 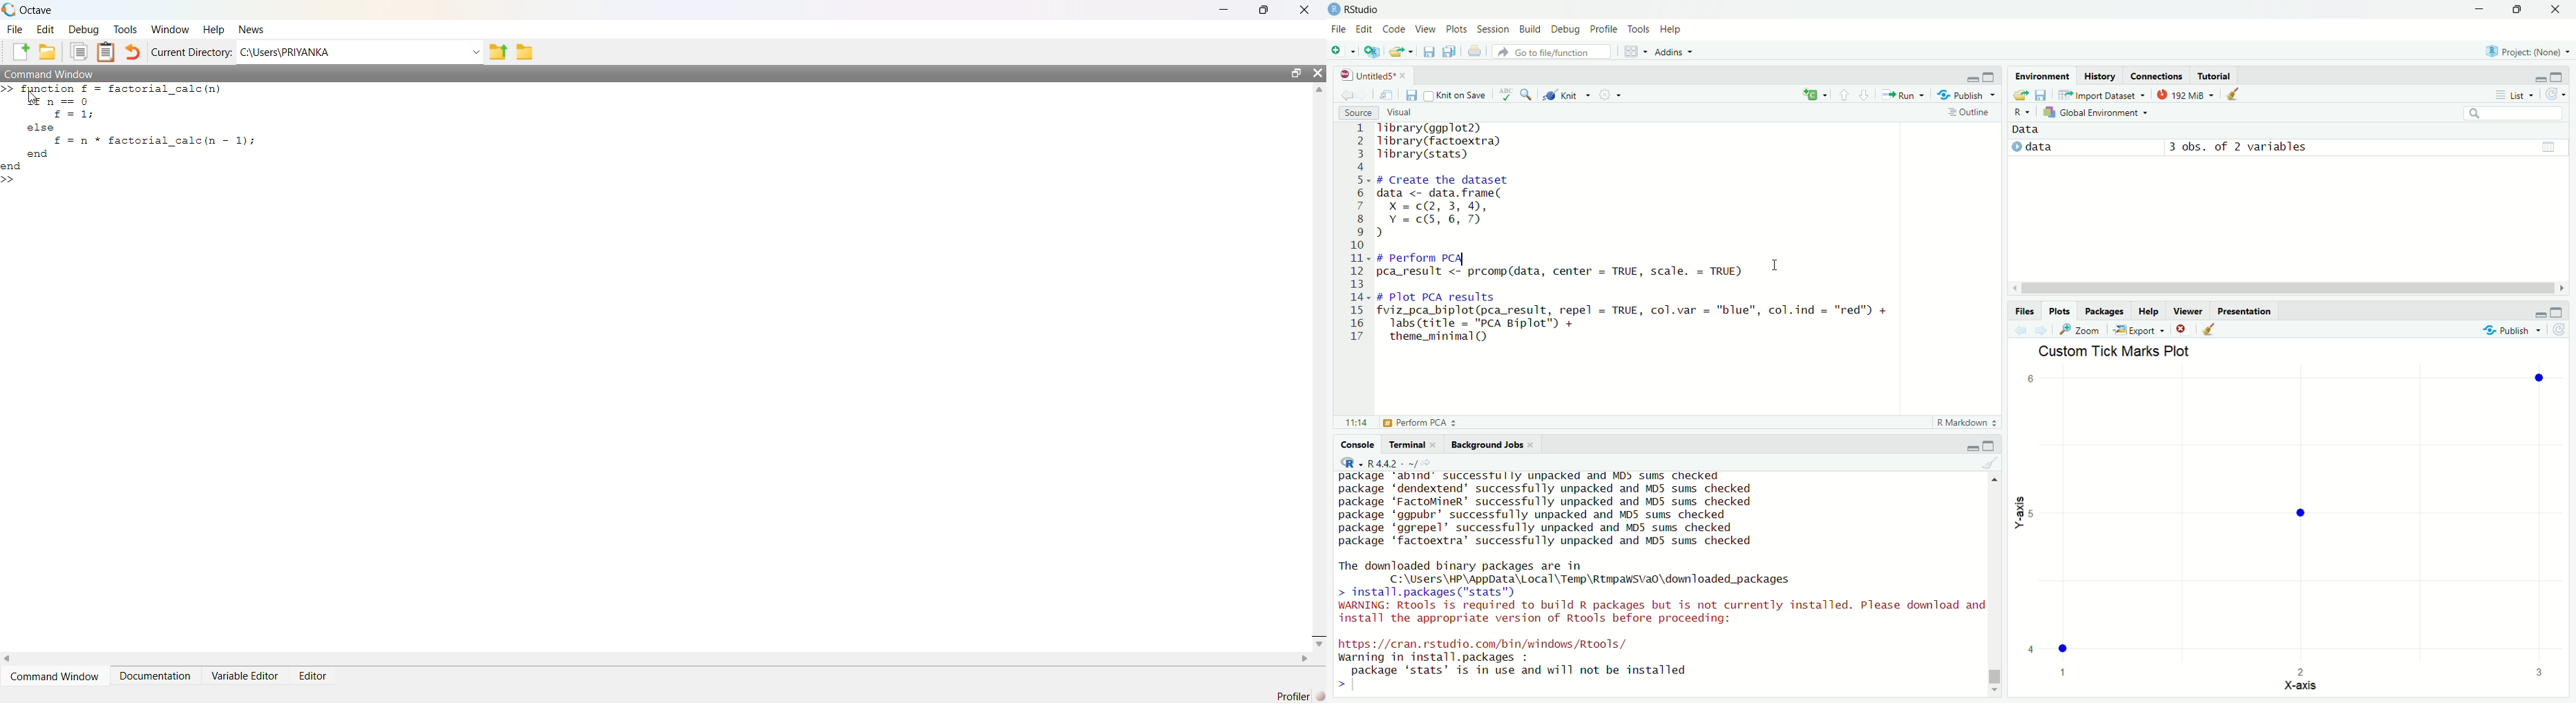 What do you see at coordinates (1969, 113) in the screenshot?
I see `outline` at bounding box center [1969, 113].